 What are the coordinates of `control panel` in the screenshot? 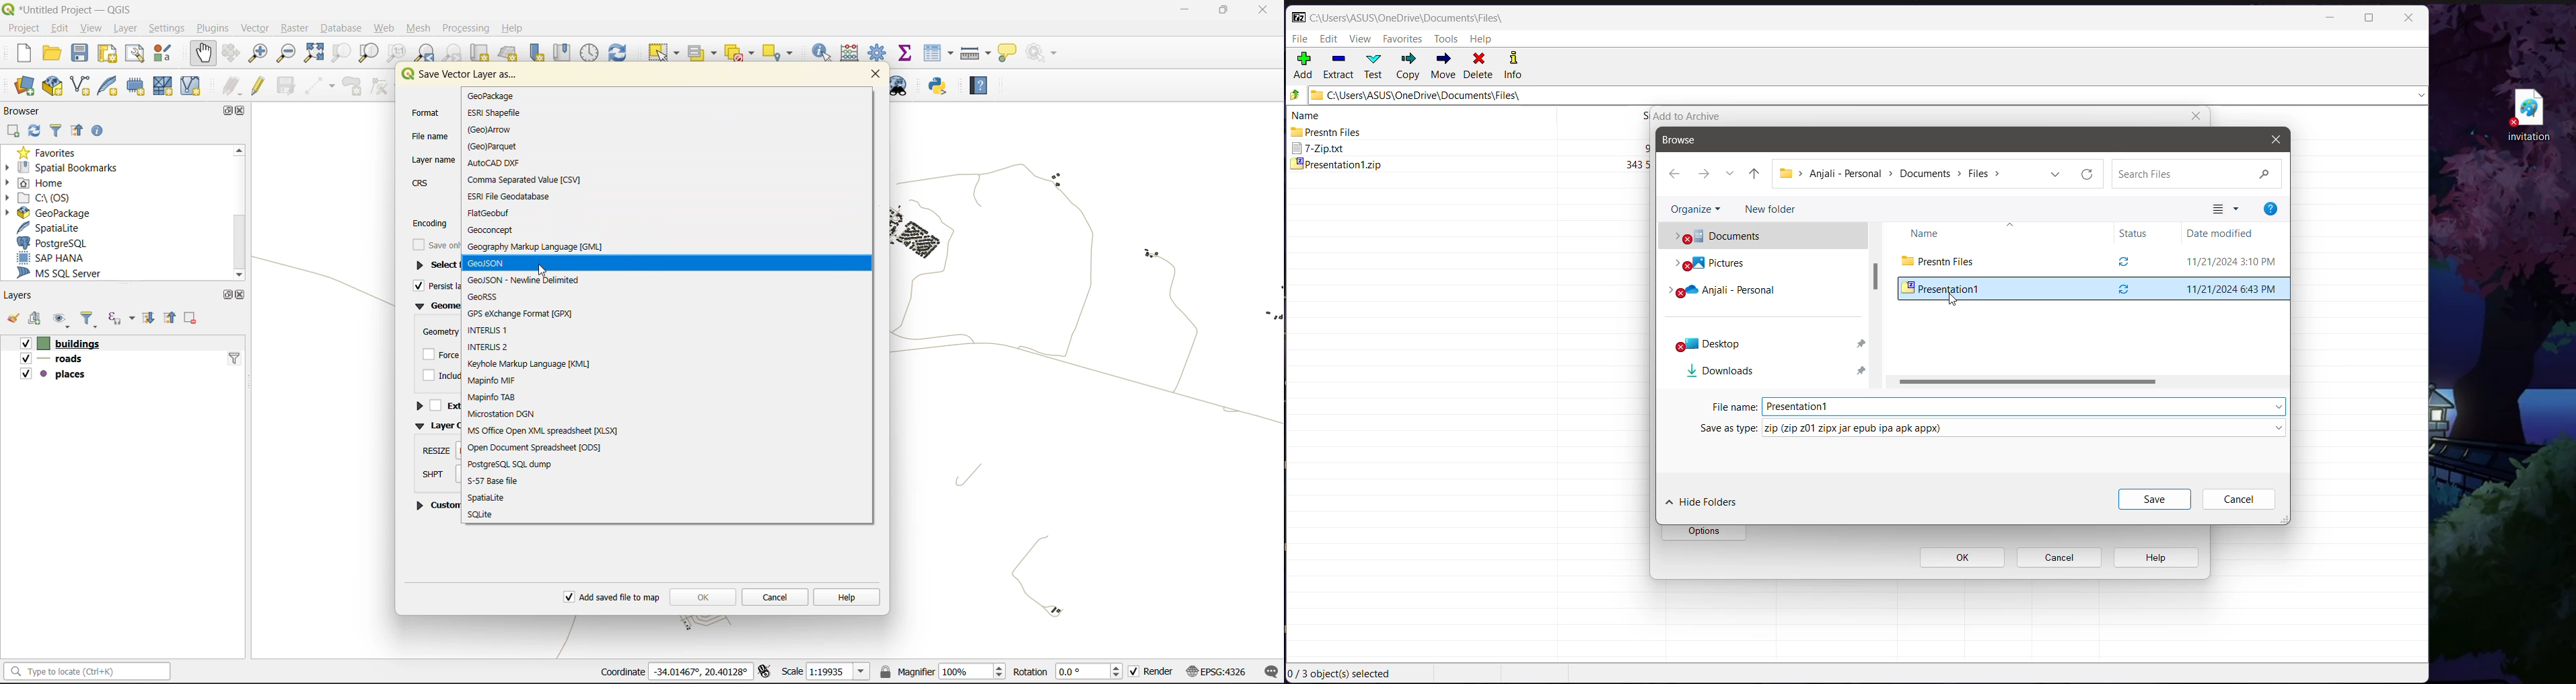 It's located at (591, 52).